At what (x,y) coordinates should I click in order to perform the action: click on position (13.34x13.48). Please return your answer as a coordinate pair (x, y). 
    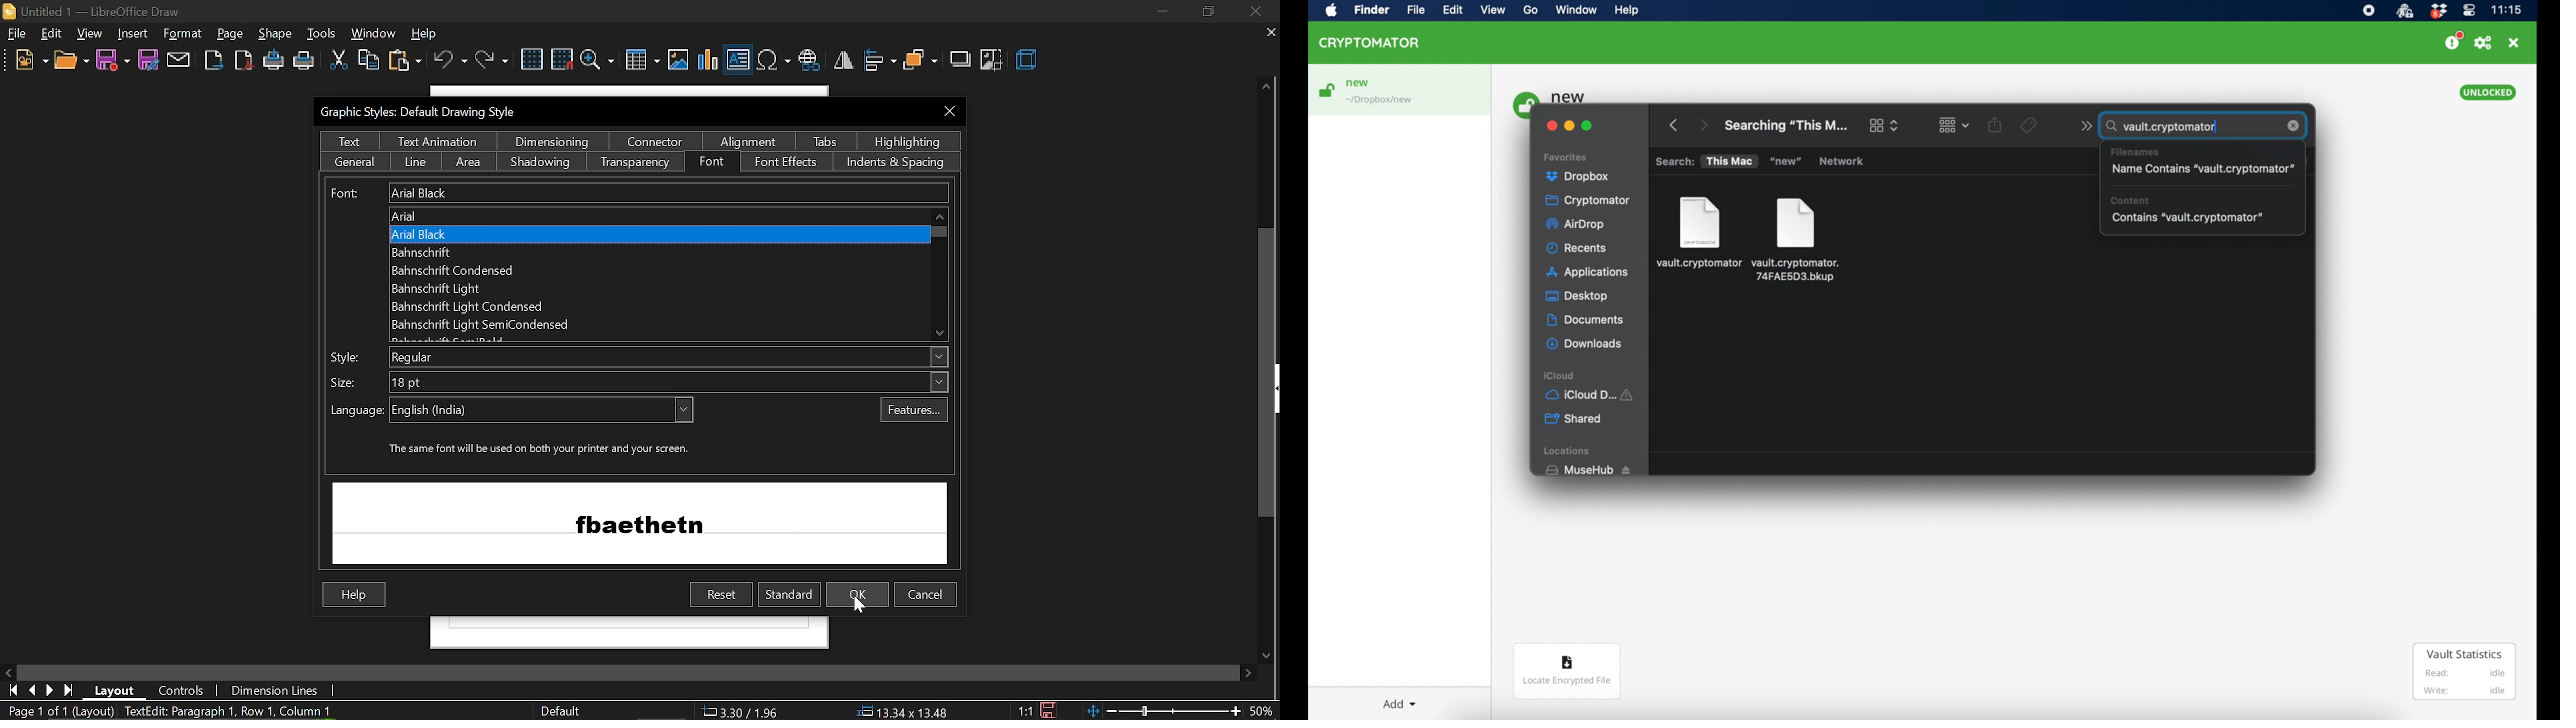
    Looking at the image, I should click on (901, 711).